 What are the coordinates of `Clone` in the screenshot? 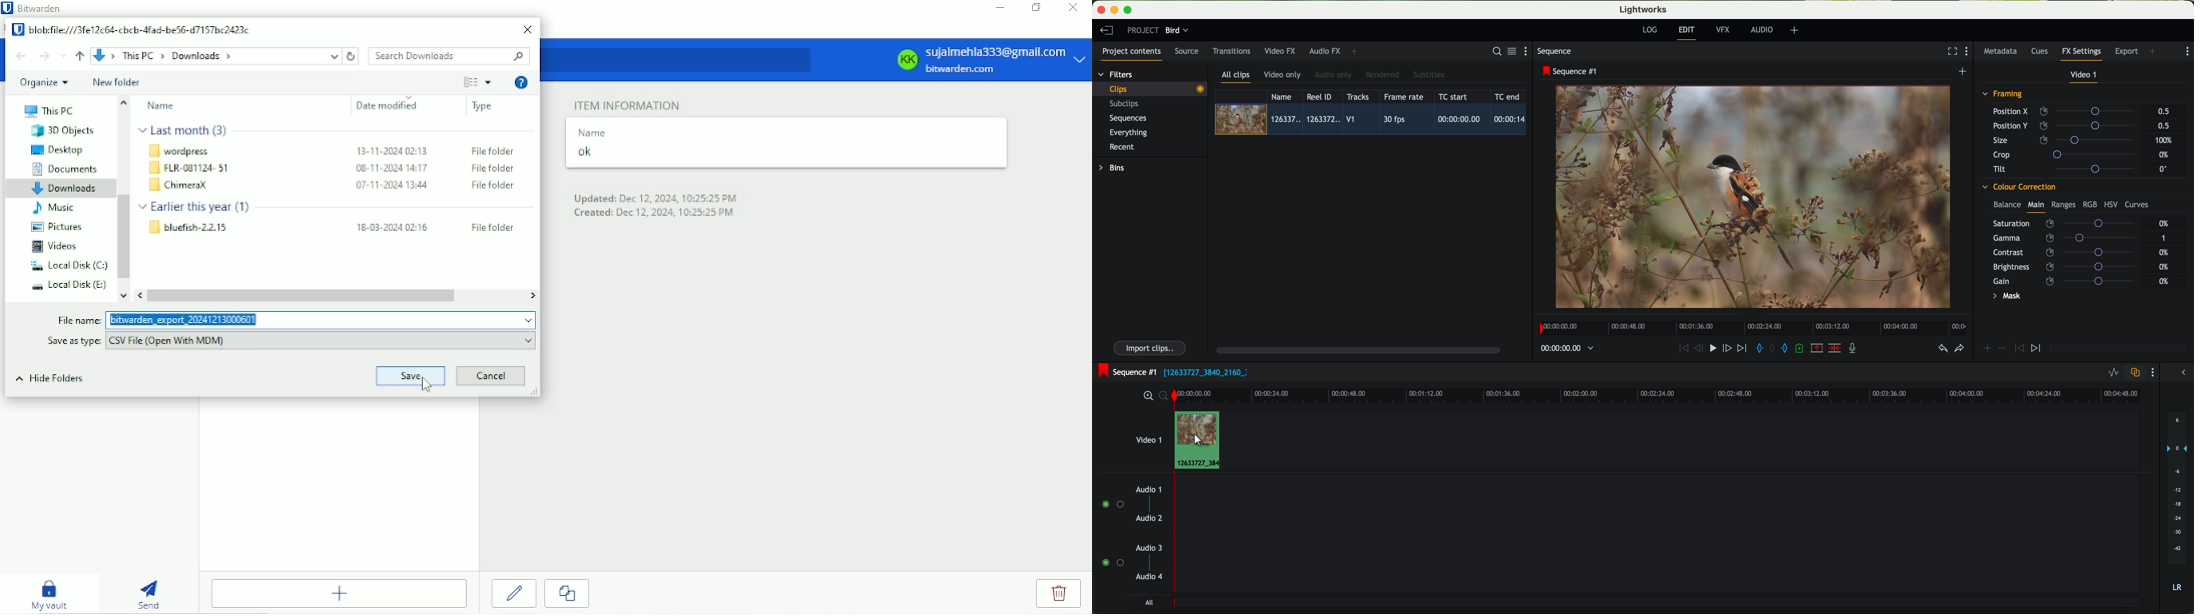 It's located at (566, 594).